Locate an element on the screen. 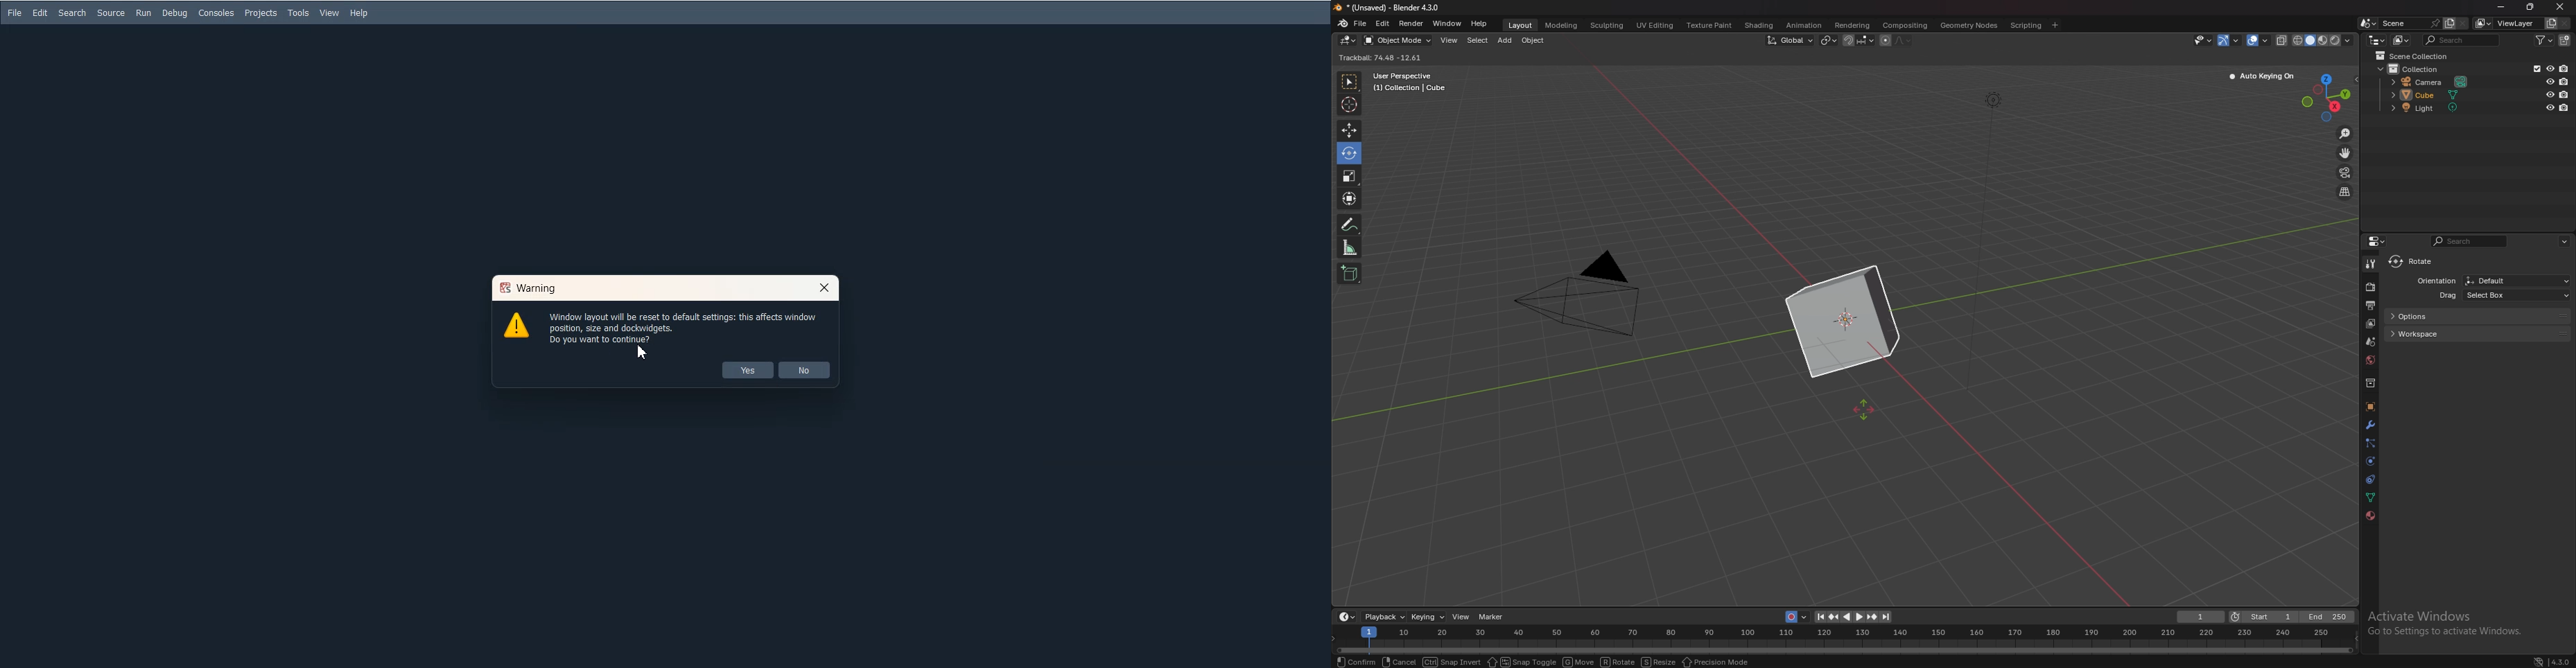  select-ability and visibility is located at coordinates (2203, 40).